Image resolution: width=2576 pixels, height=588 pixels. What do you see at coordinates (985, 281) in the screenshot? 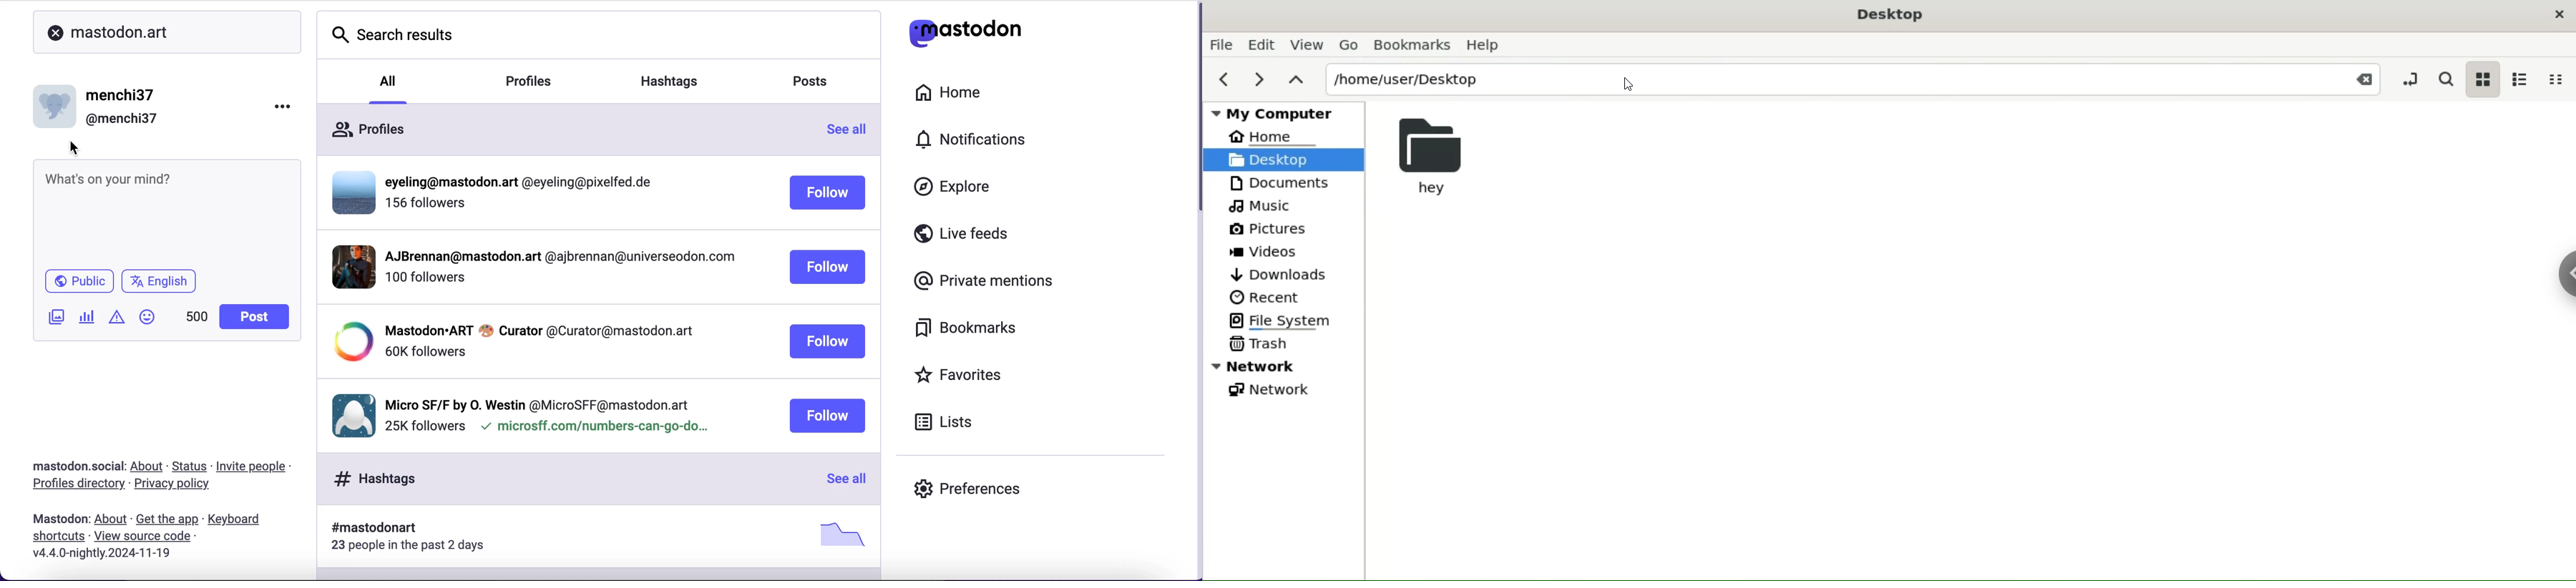
I see `private mentions` at bounding box center [985, 281].